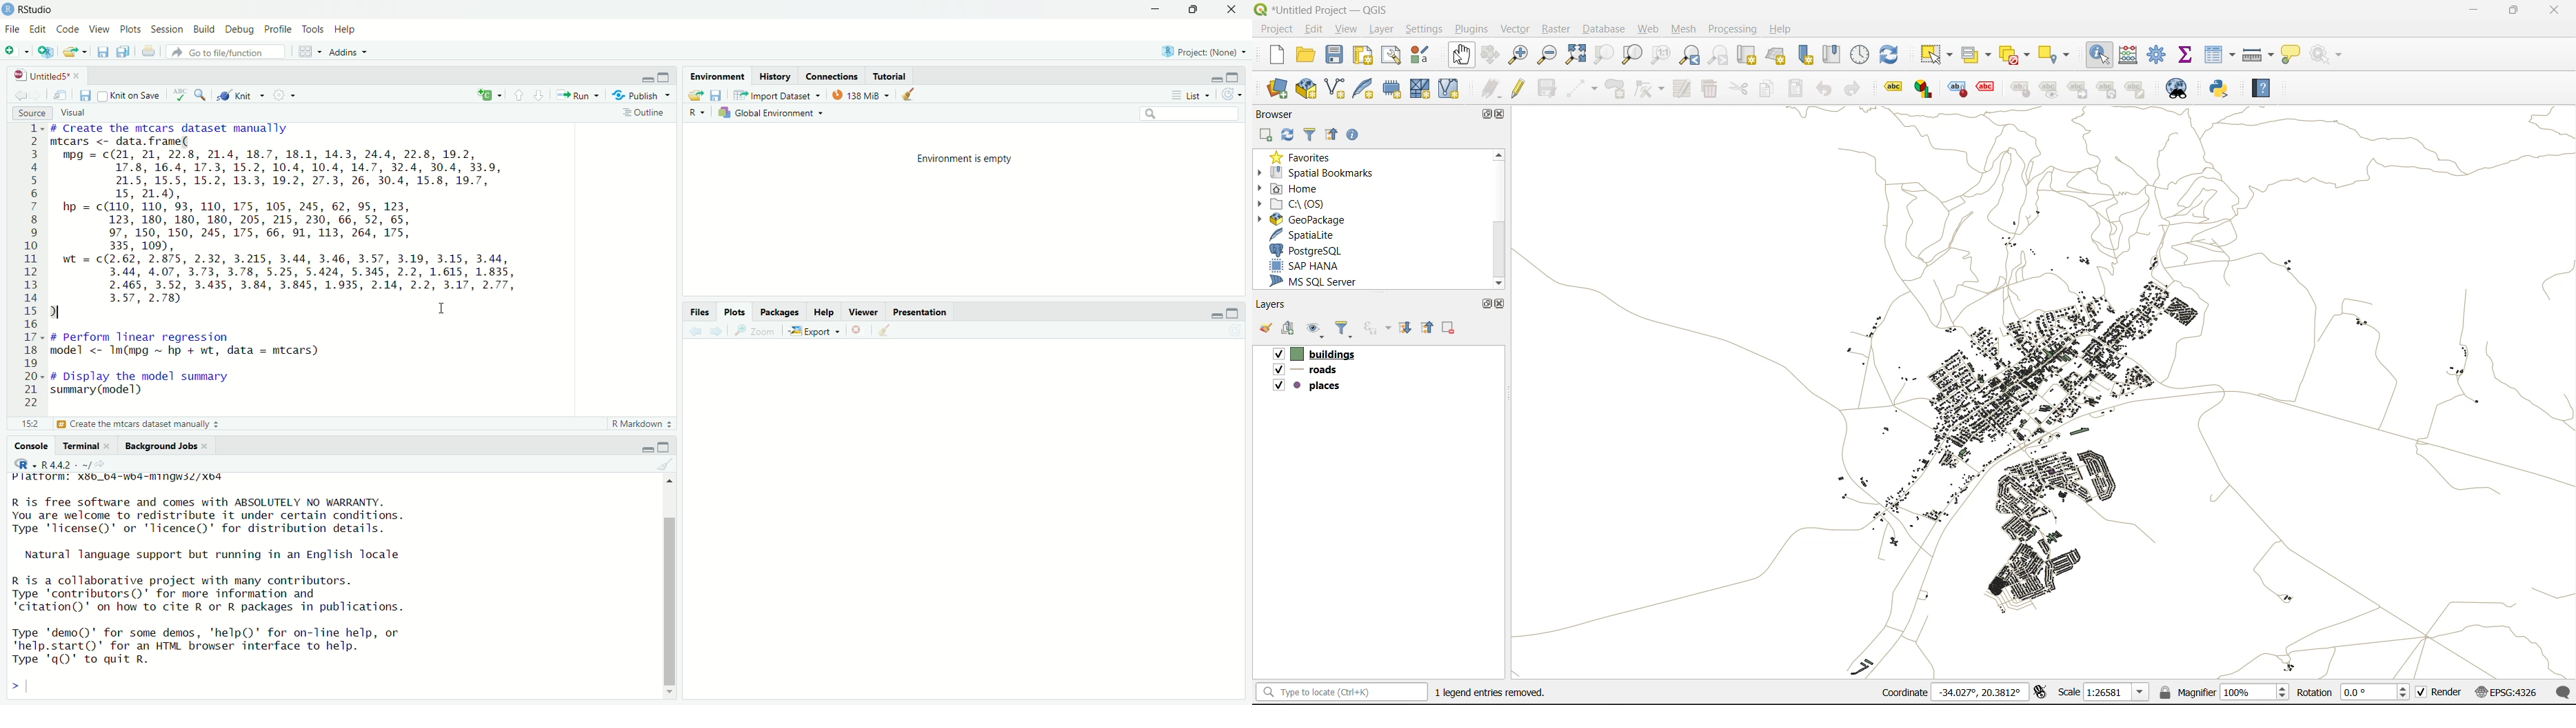 Image resolution: width=2576 pixels, height=728 pixels. Describe the element at coordinates (671, 602) in the screenshot. I see `scroll bar` at that location.